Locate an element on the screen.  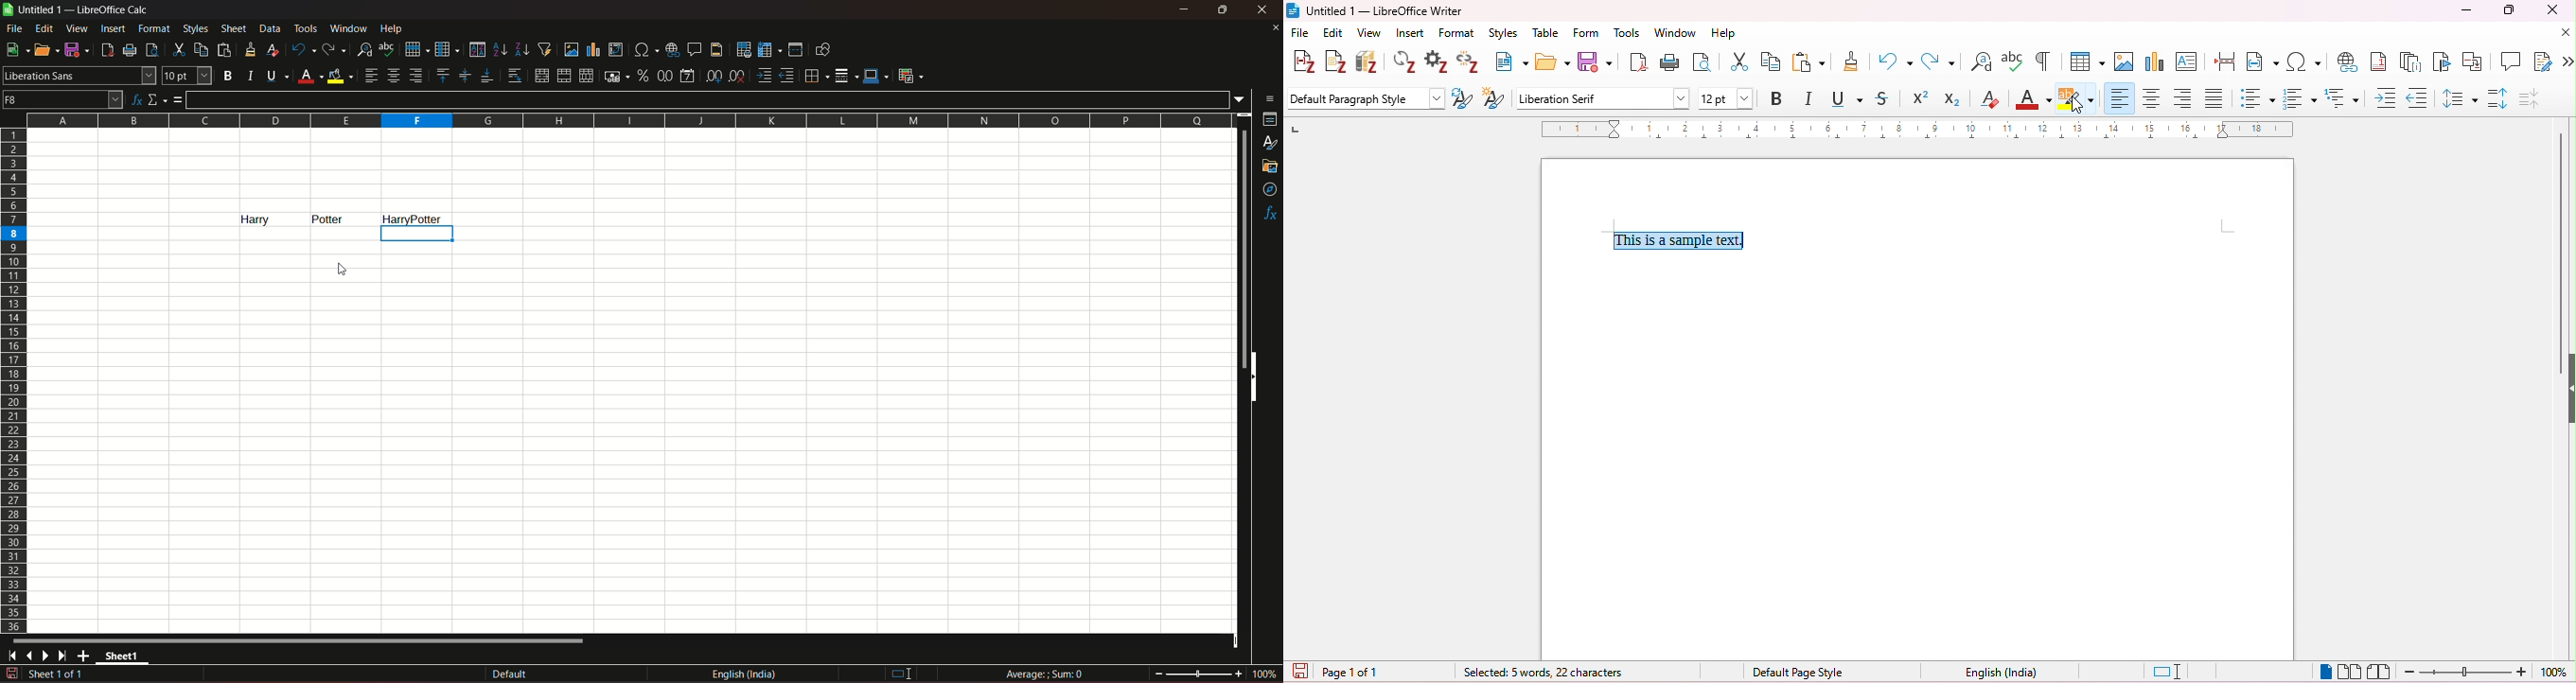
edit is located at coordinates (45, 28).